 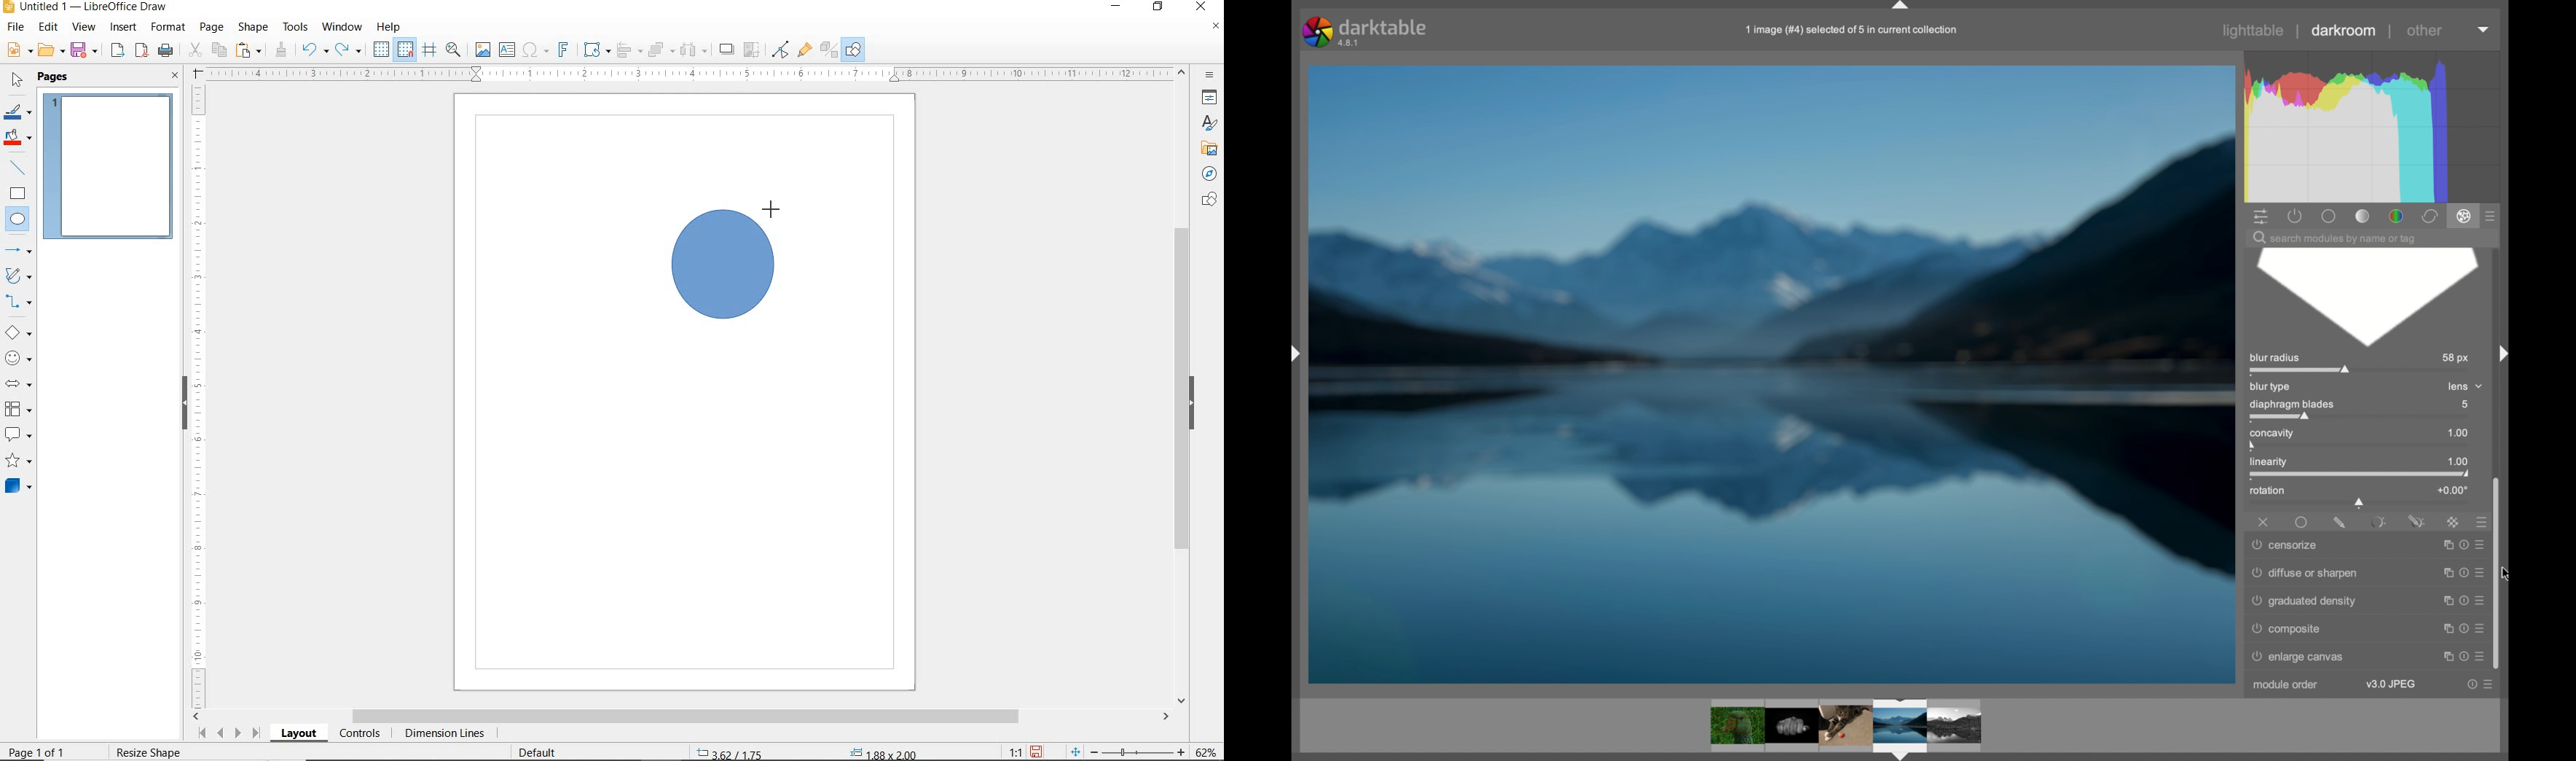 I want to click on , so click(x=1845, y=726).